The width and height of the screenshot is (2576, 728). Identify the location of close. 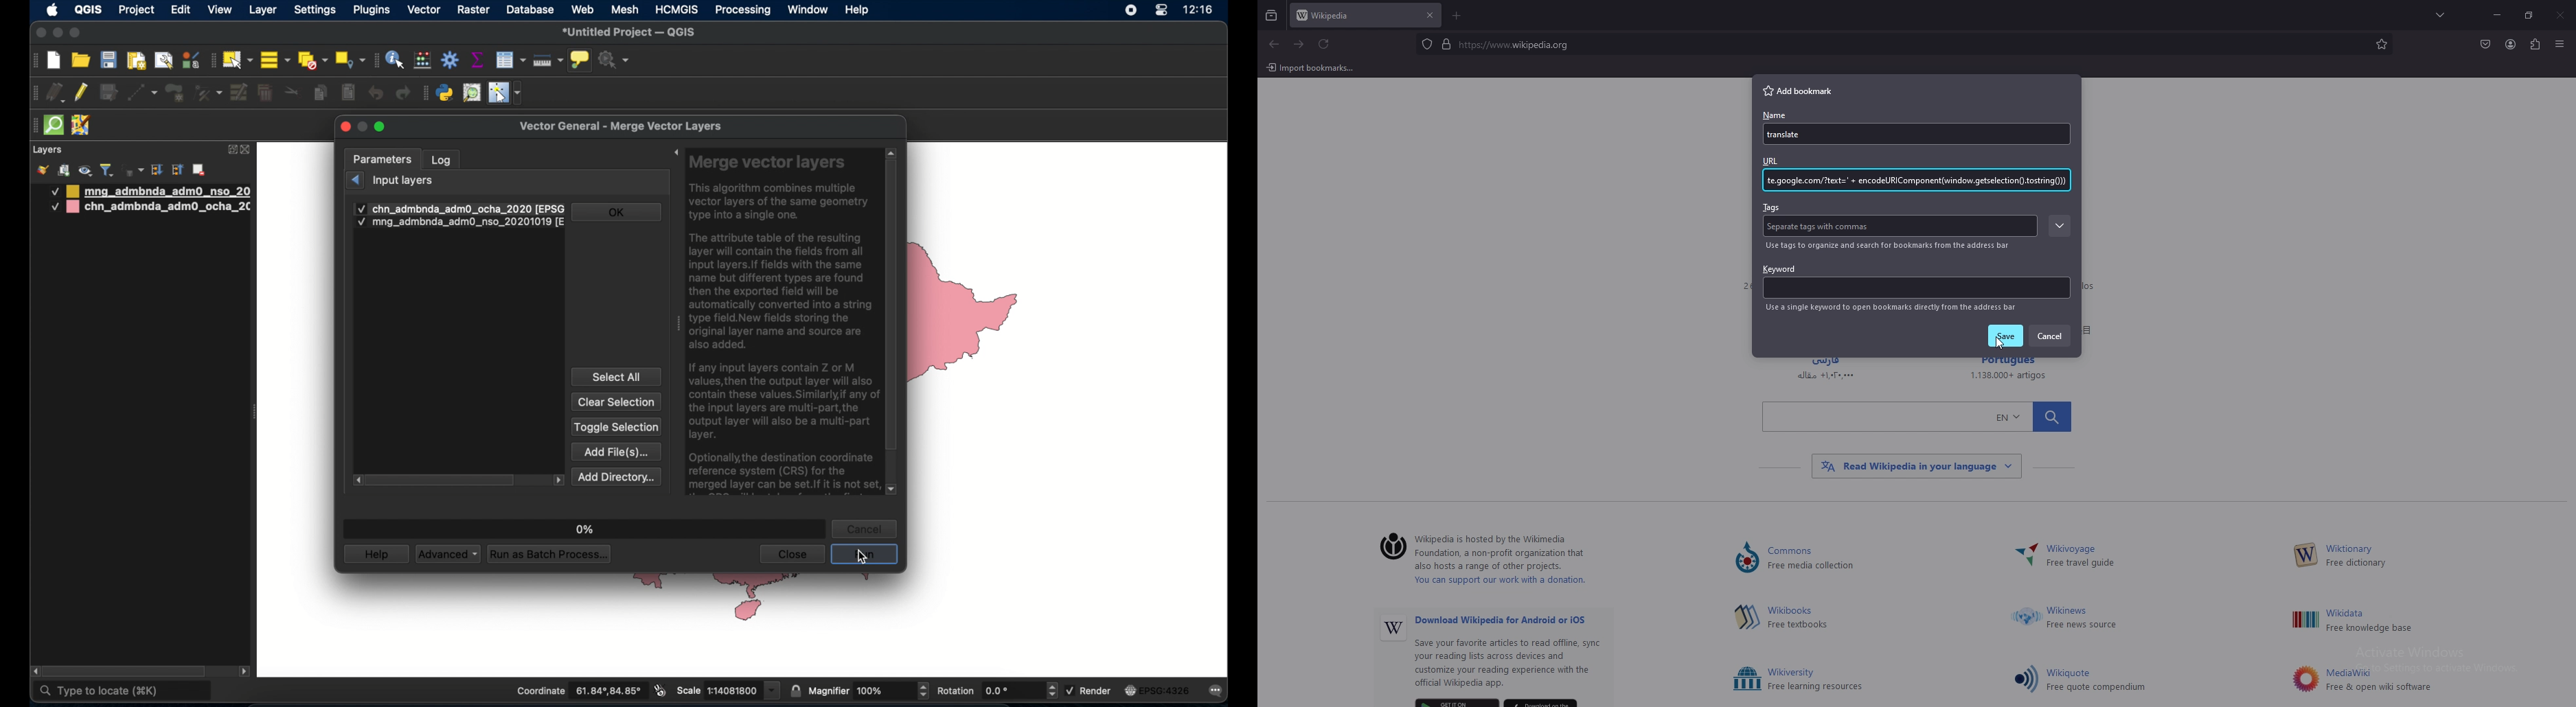
(791, 554).